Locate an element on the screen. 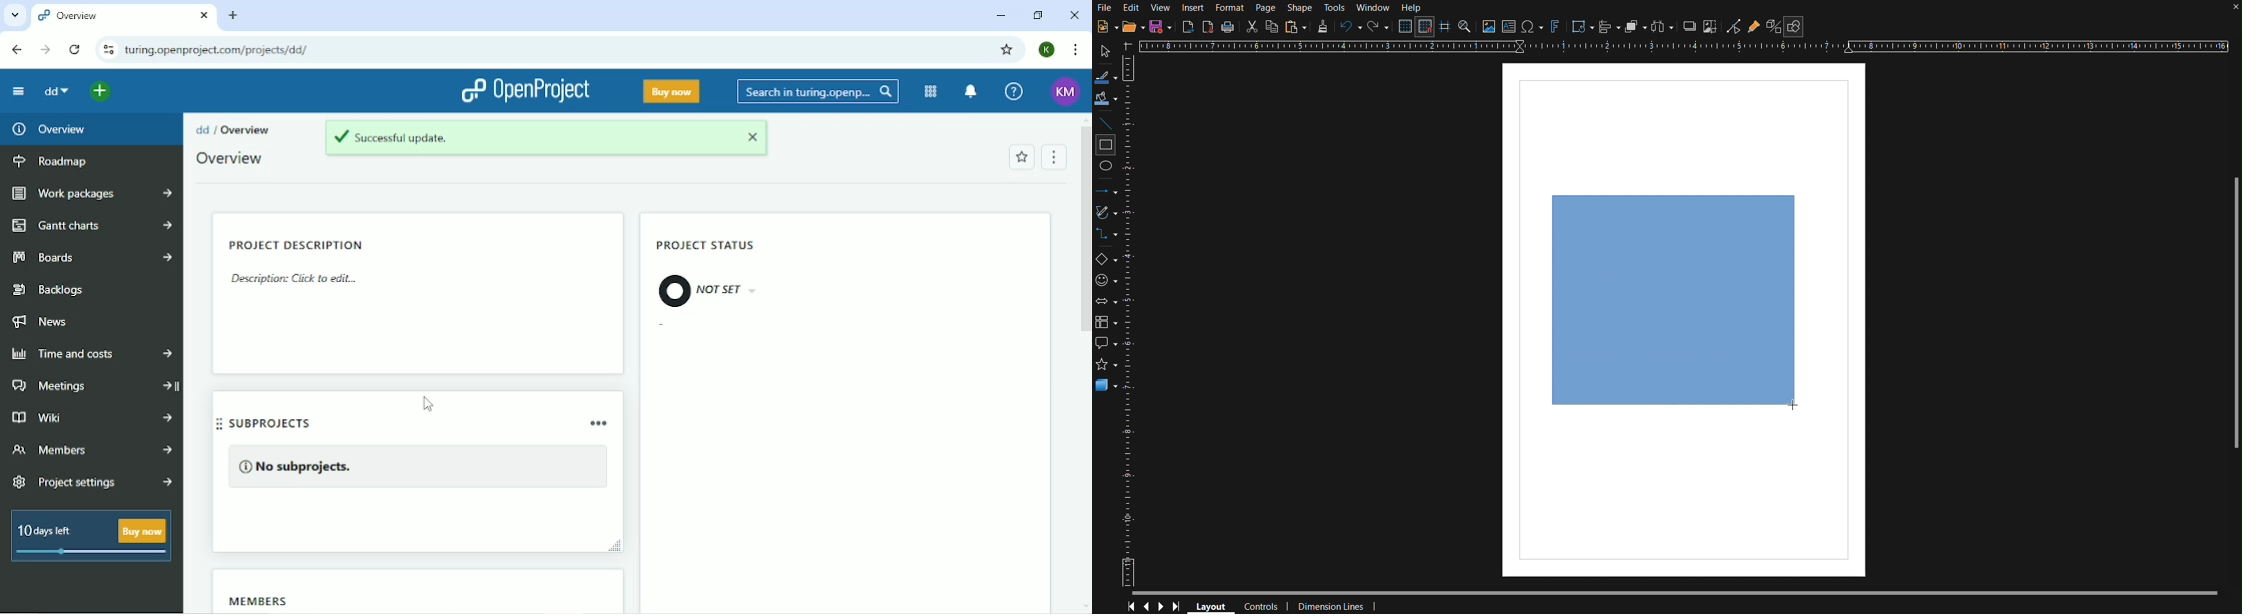  Export is located at coordinates (1188, 27).